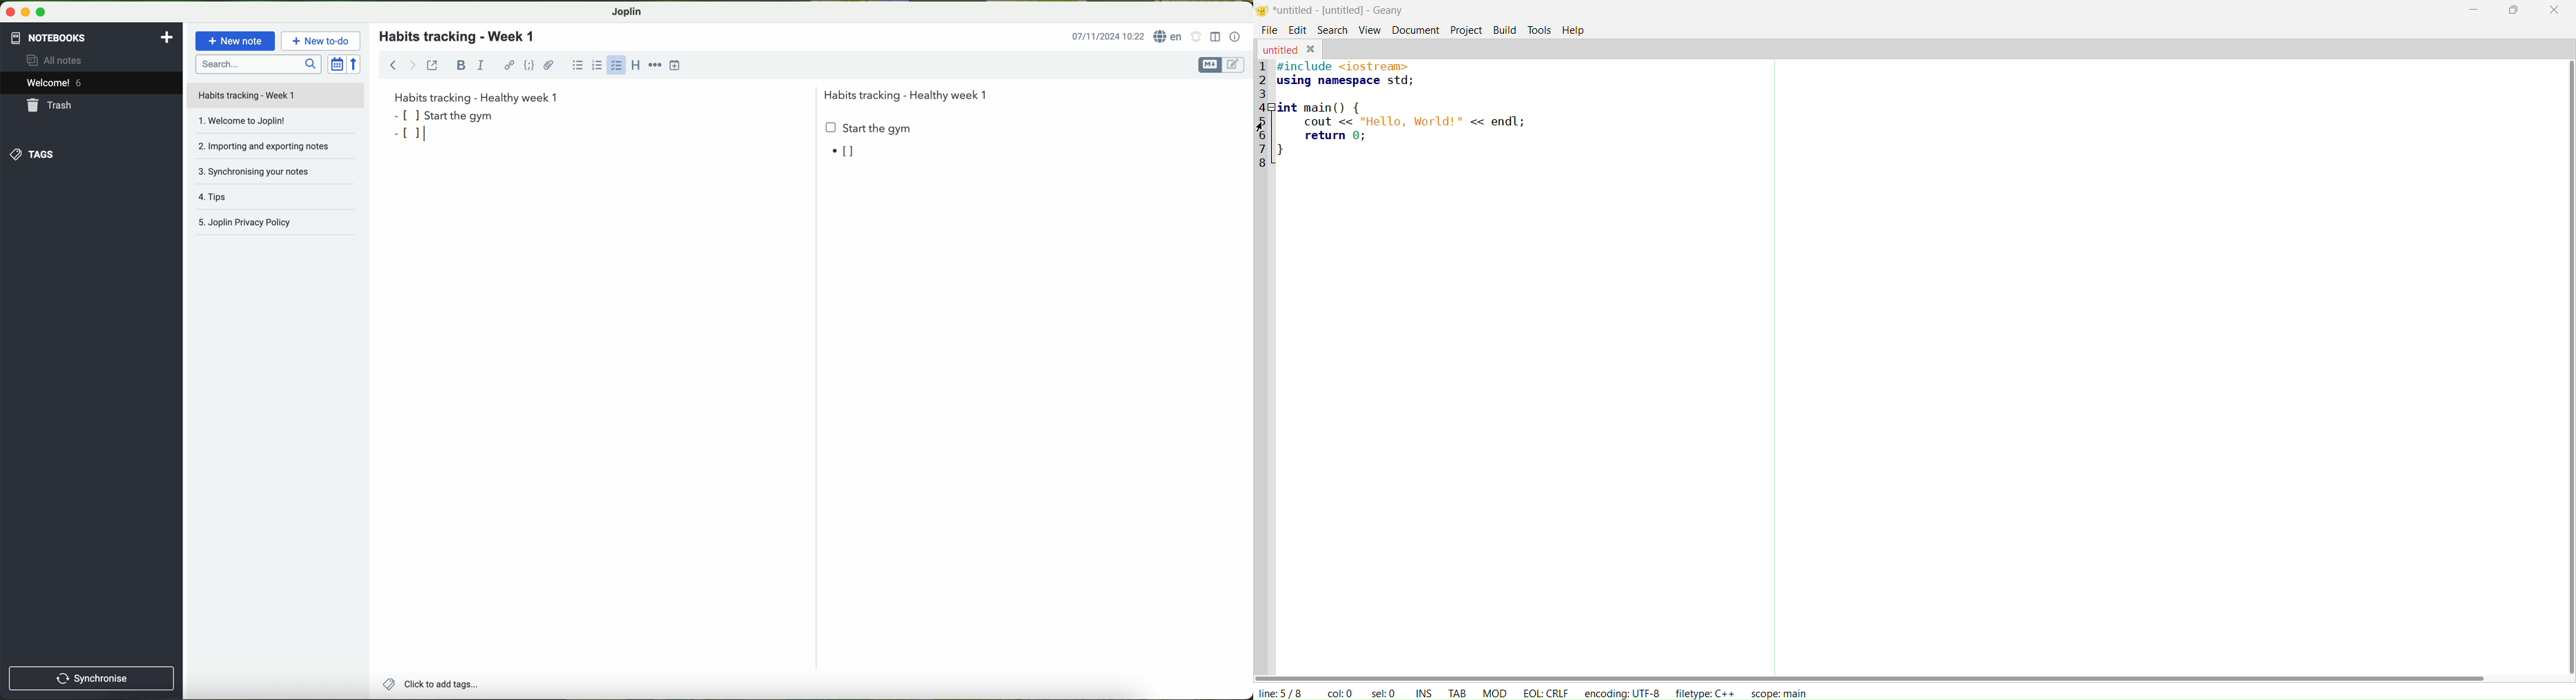 This screenshot has height=700, width=2576. I want to click on forward, so click(413, 65).